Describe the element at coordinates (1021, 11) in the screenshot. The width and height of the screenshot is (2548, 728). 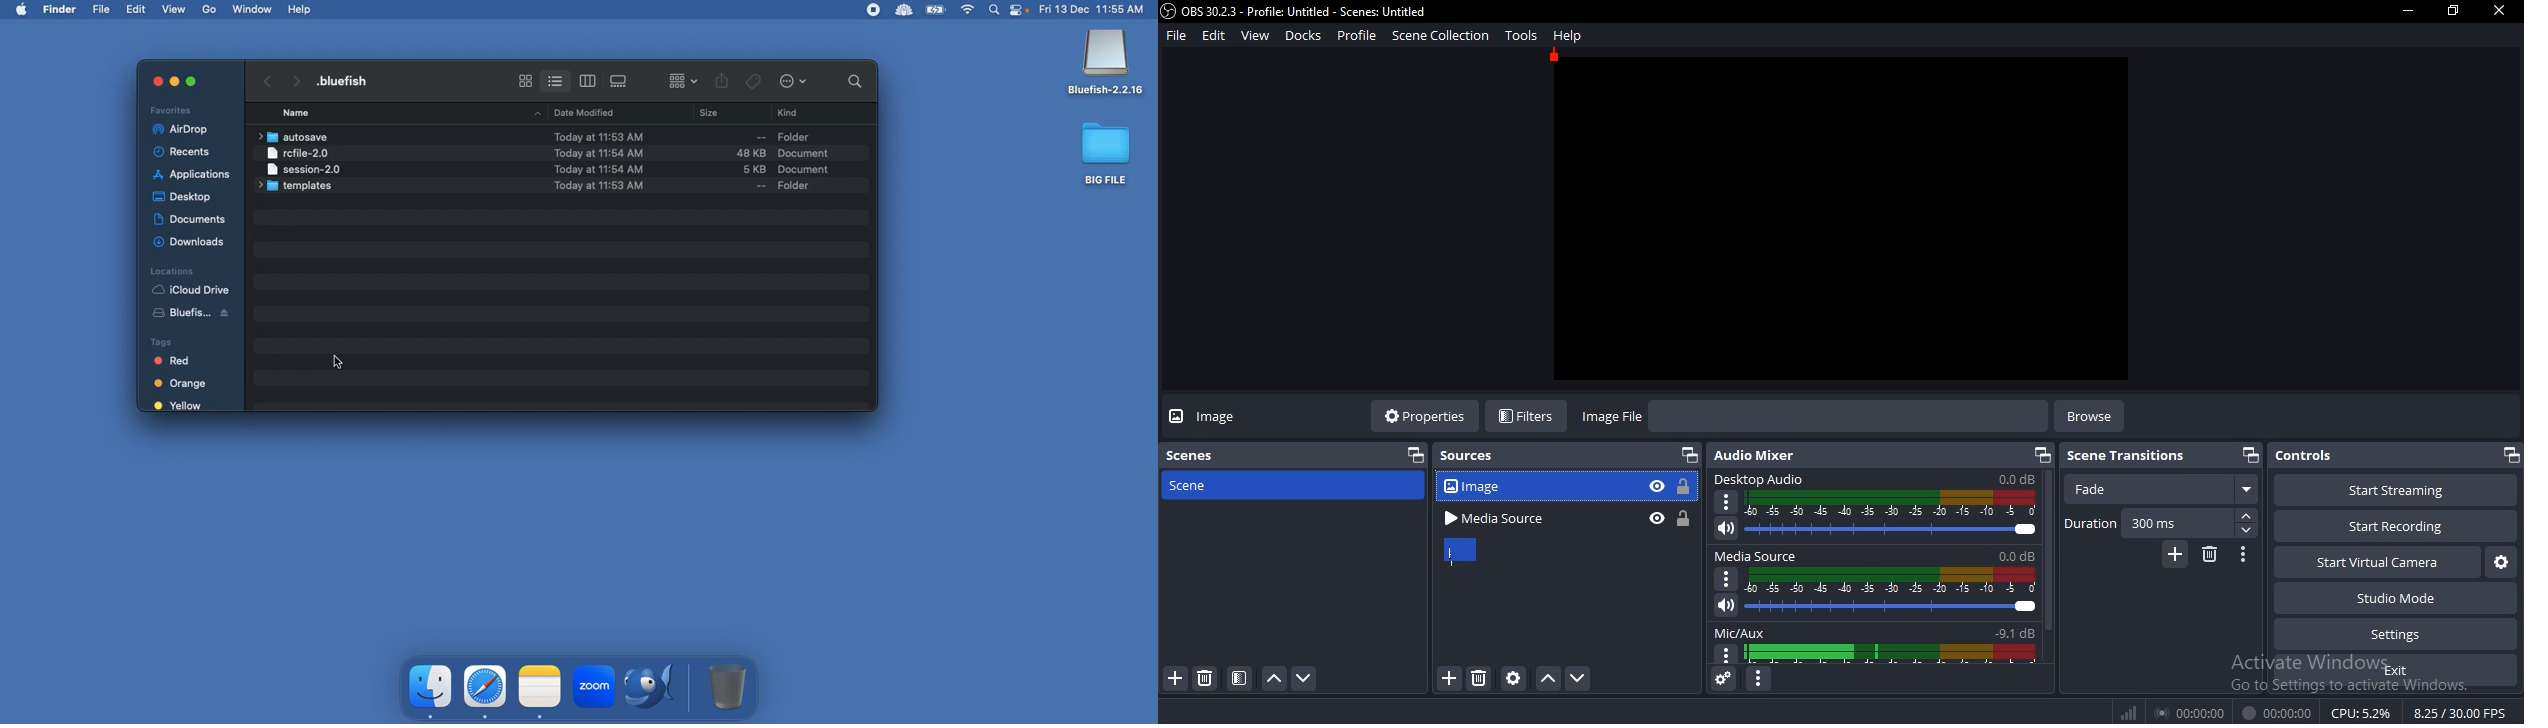
I see `Notification` at that location.